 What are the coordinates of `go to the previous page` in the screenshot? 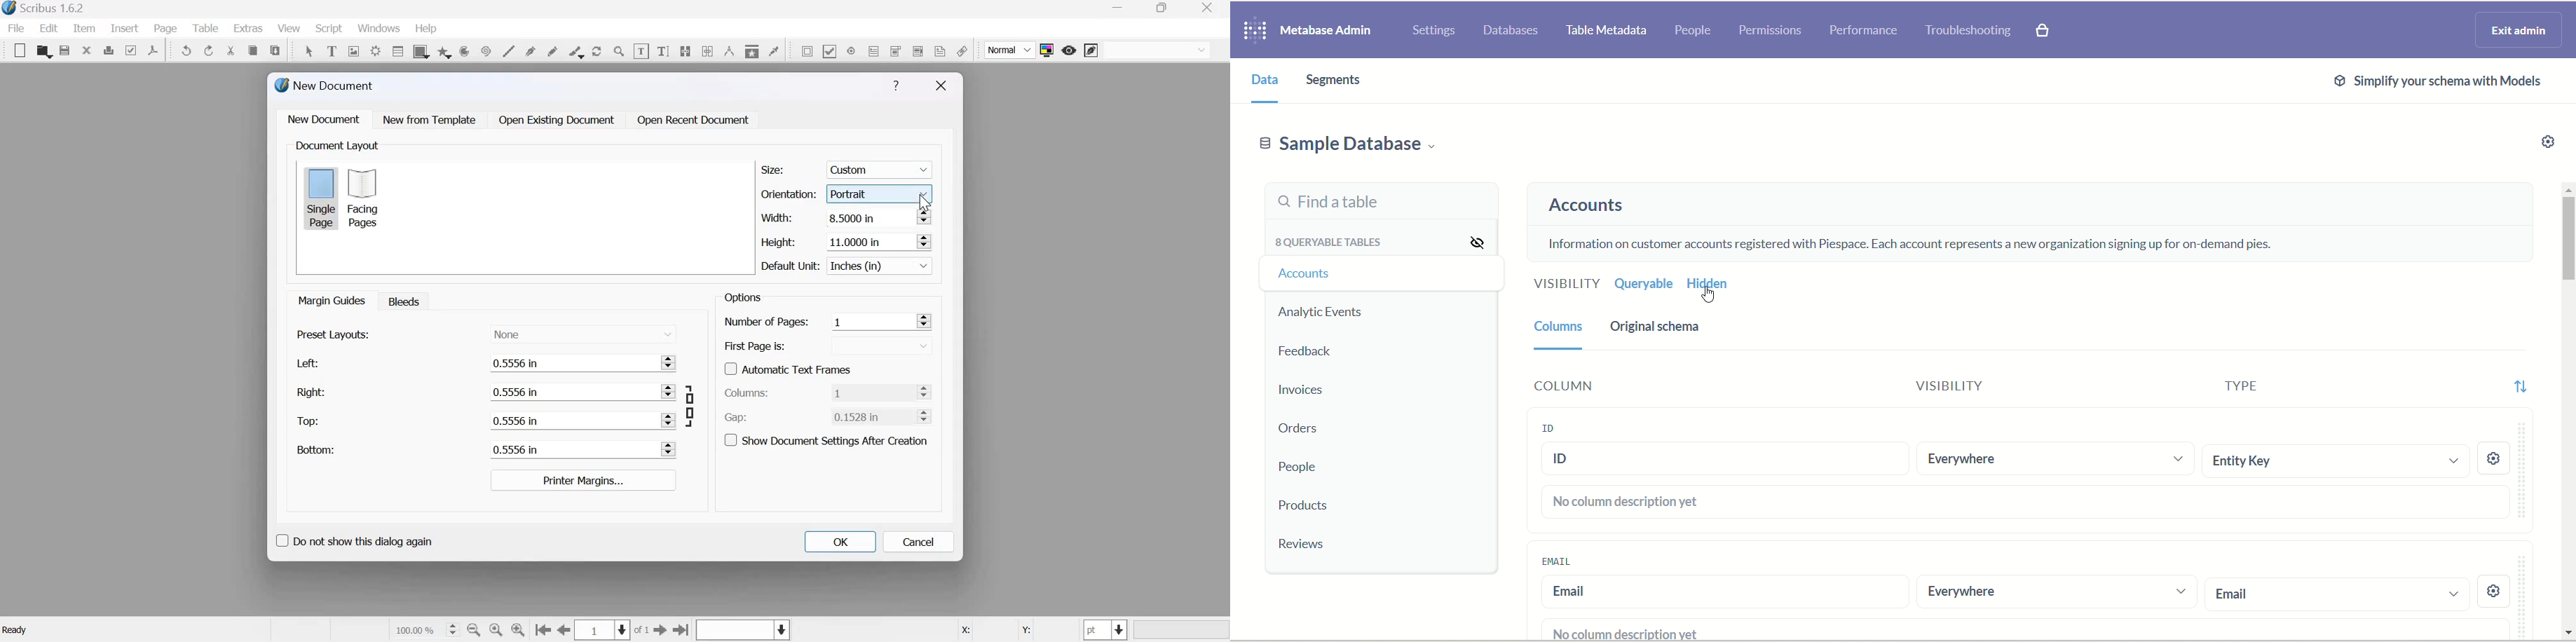 It's located at (565, 630).